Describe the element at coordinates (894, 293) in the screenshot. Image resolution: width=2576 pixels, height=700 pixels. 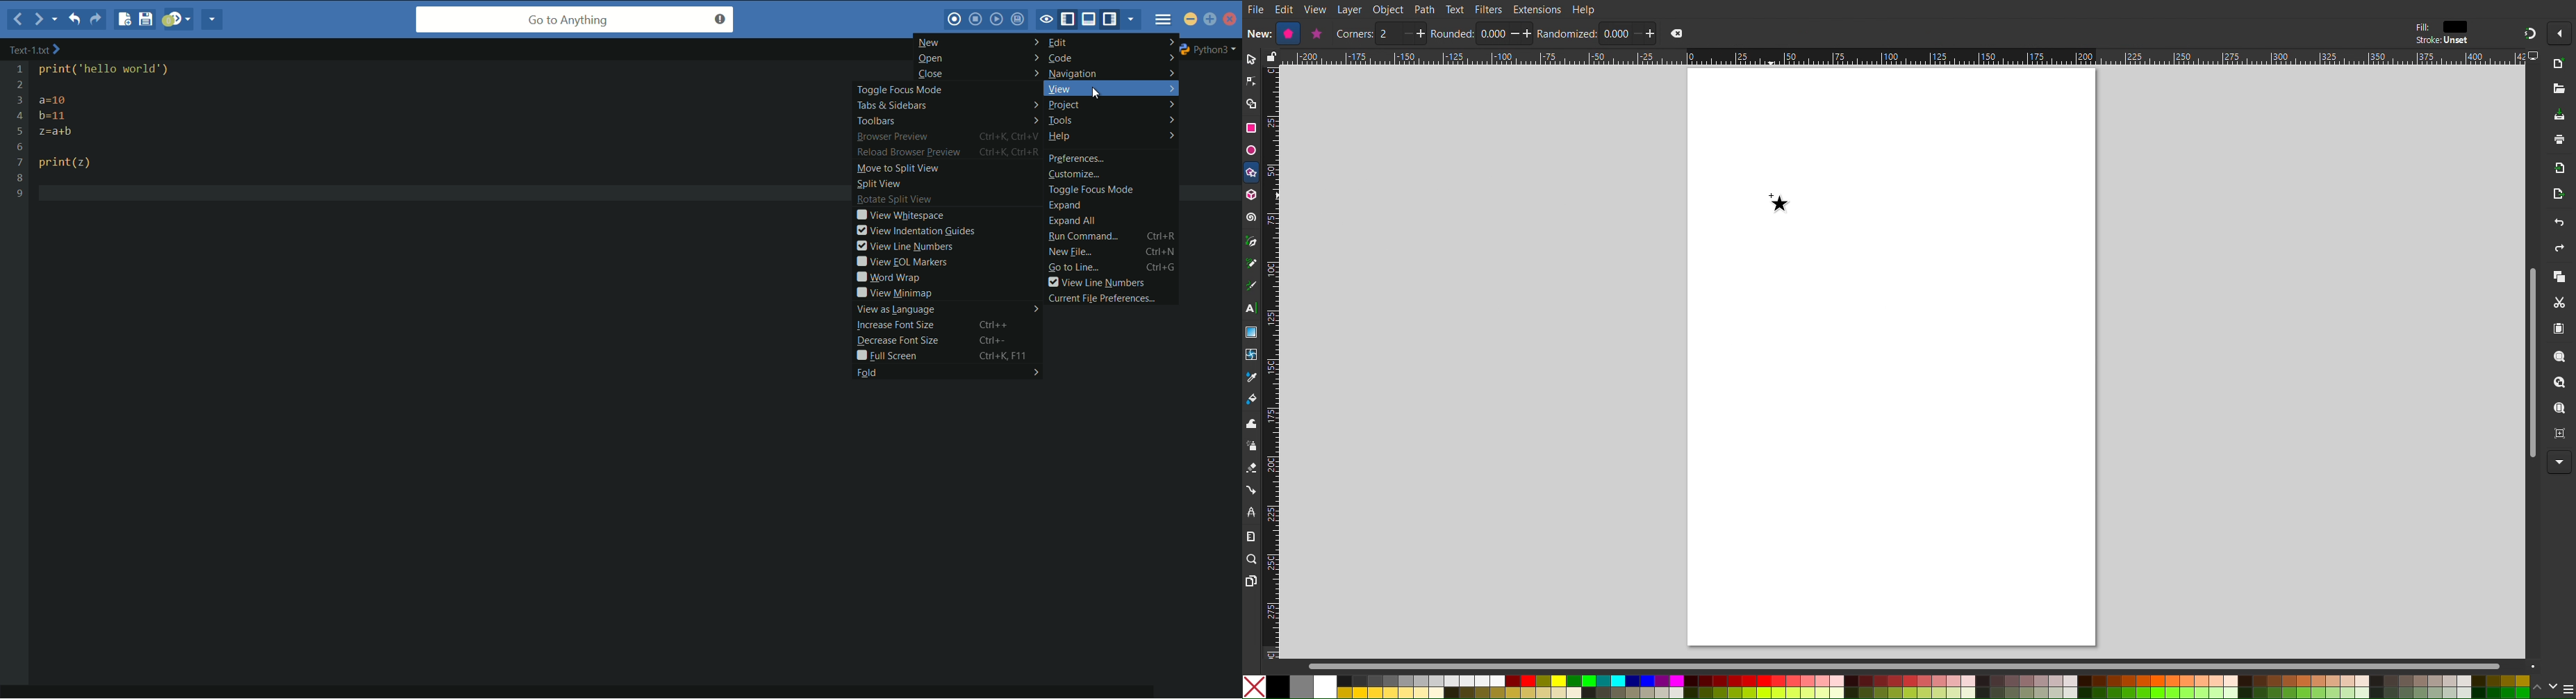
I see `view minimap` at that location.